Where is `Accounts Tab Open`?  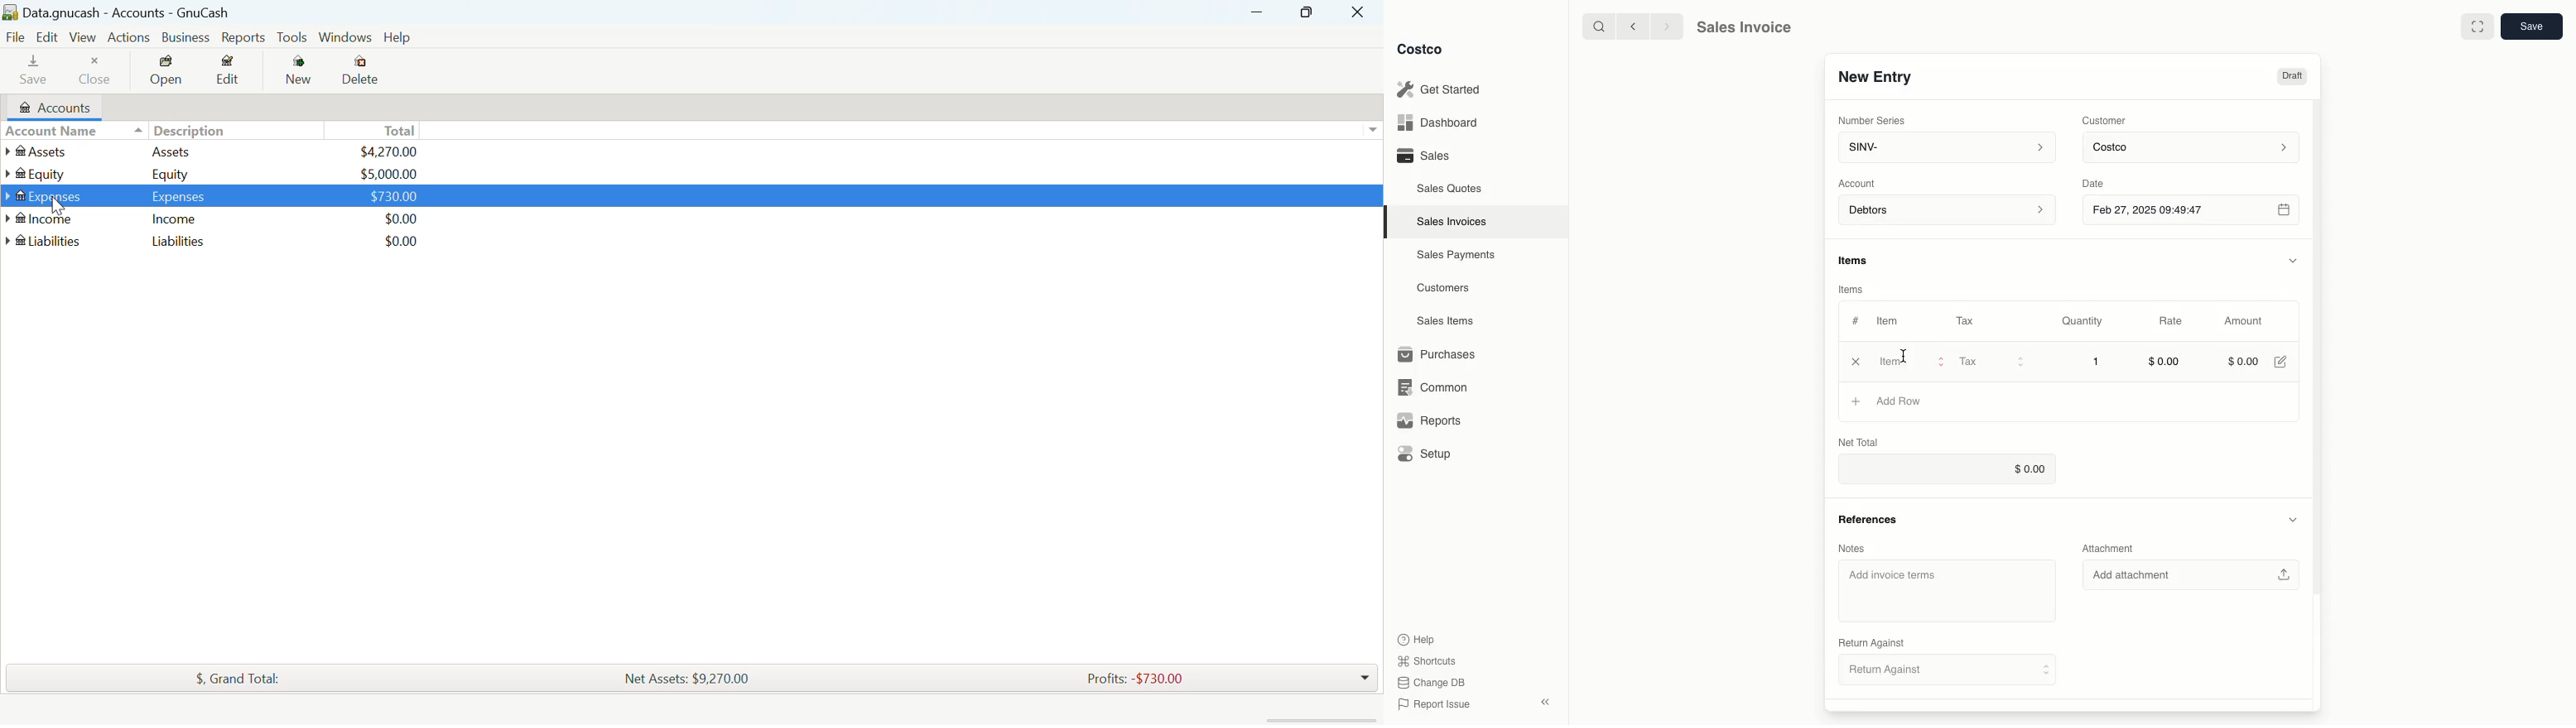 Accounts Tab Open is located at coordinates (53, 110).